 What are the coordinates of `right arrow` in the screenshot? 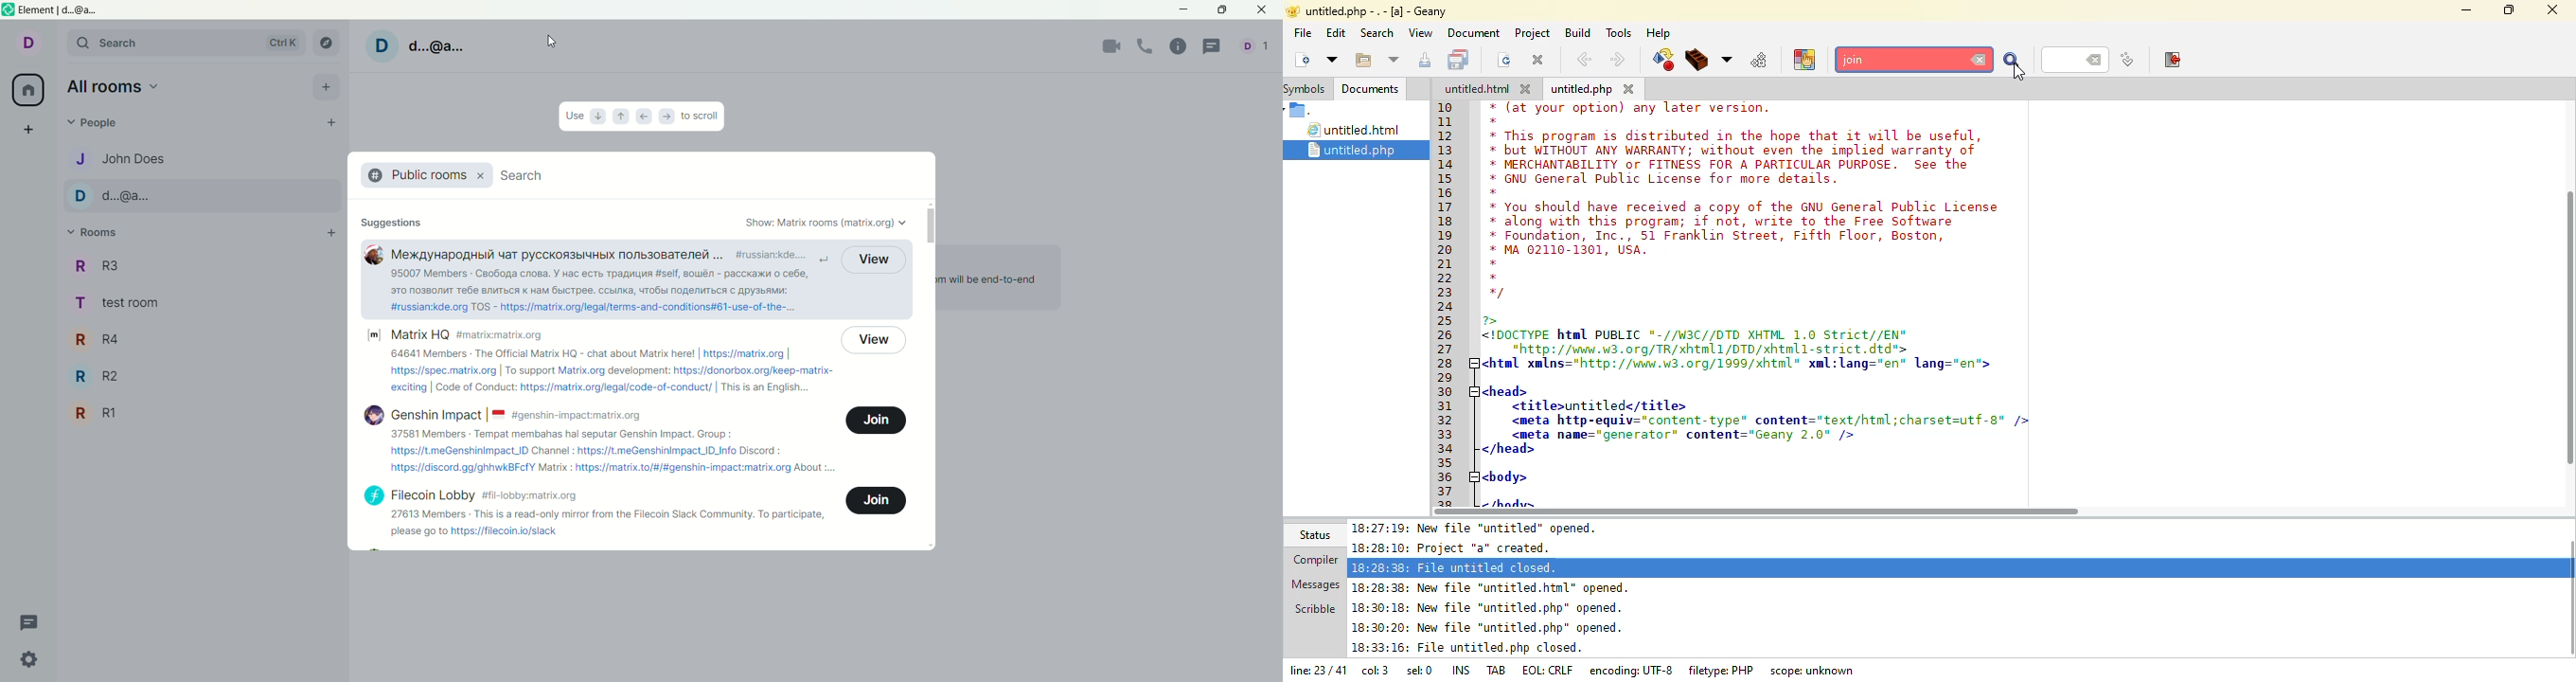 It's located at (669, 116).